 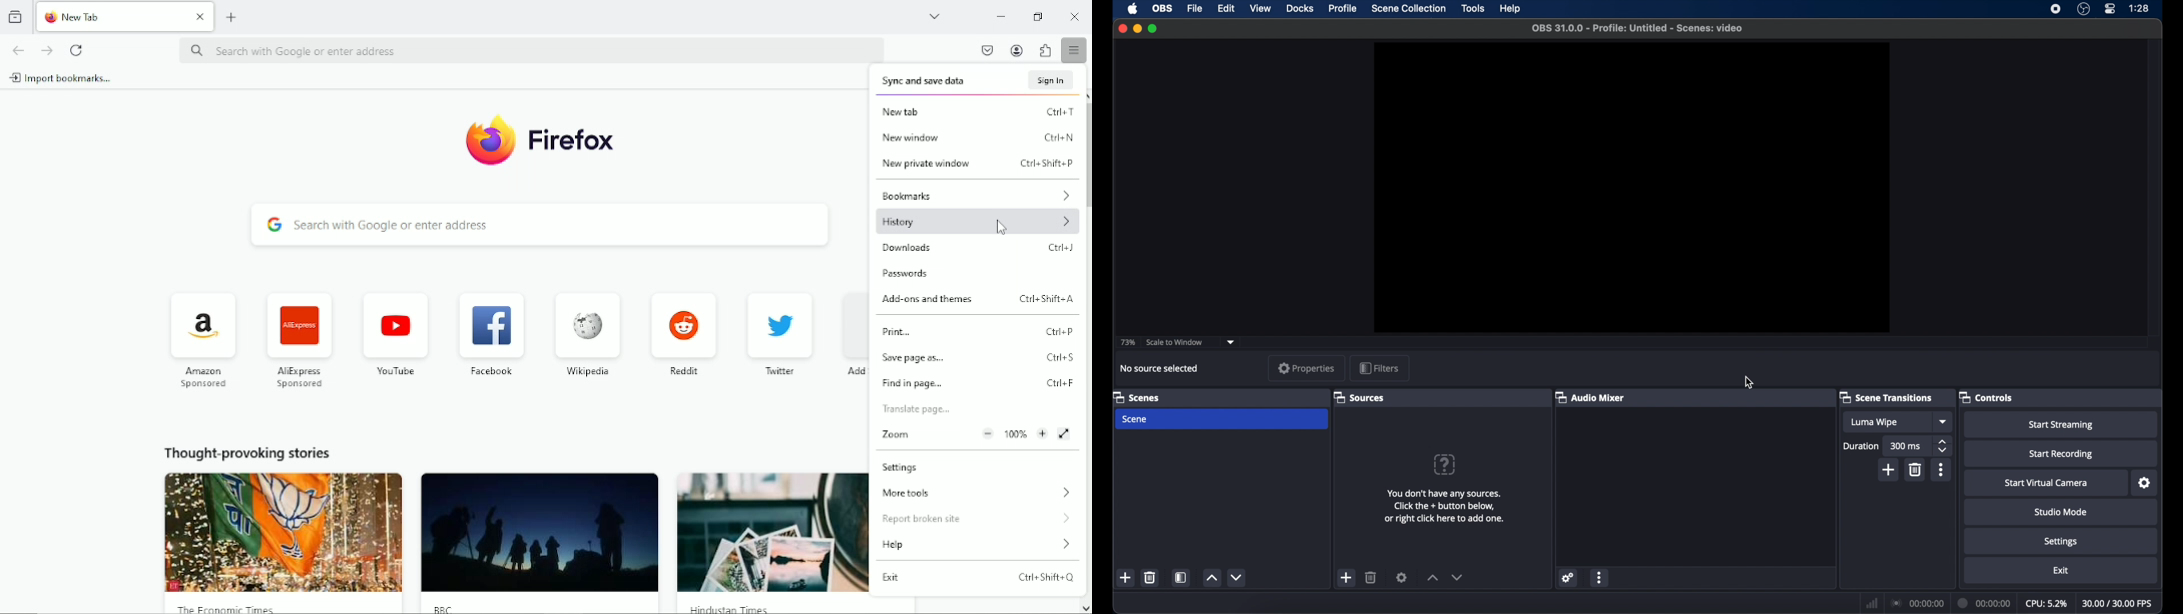 I want to click on Sync and save data, so click(x=922, y=81).